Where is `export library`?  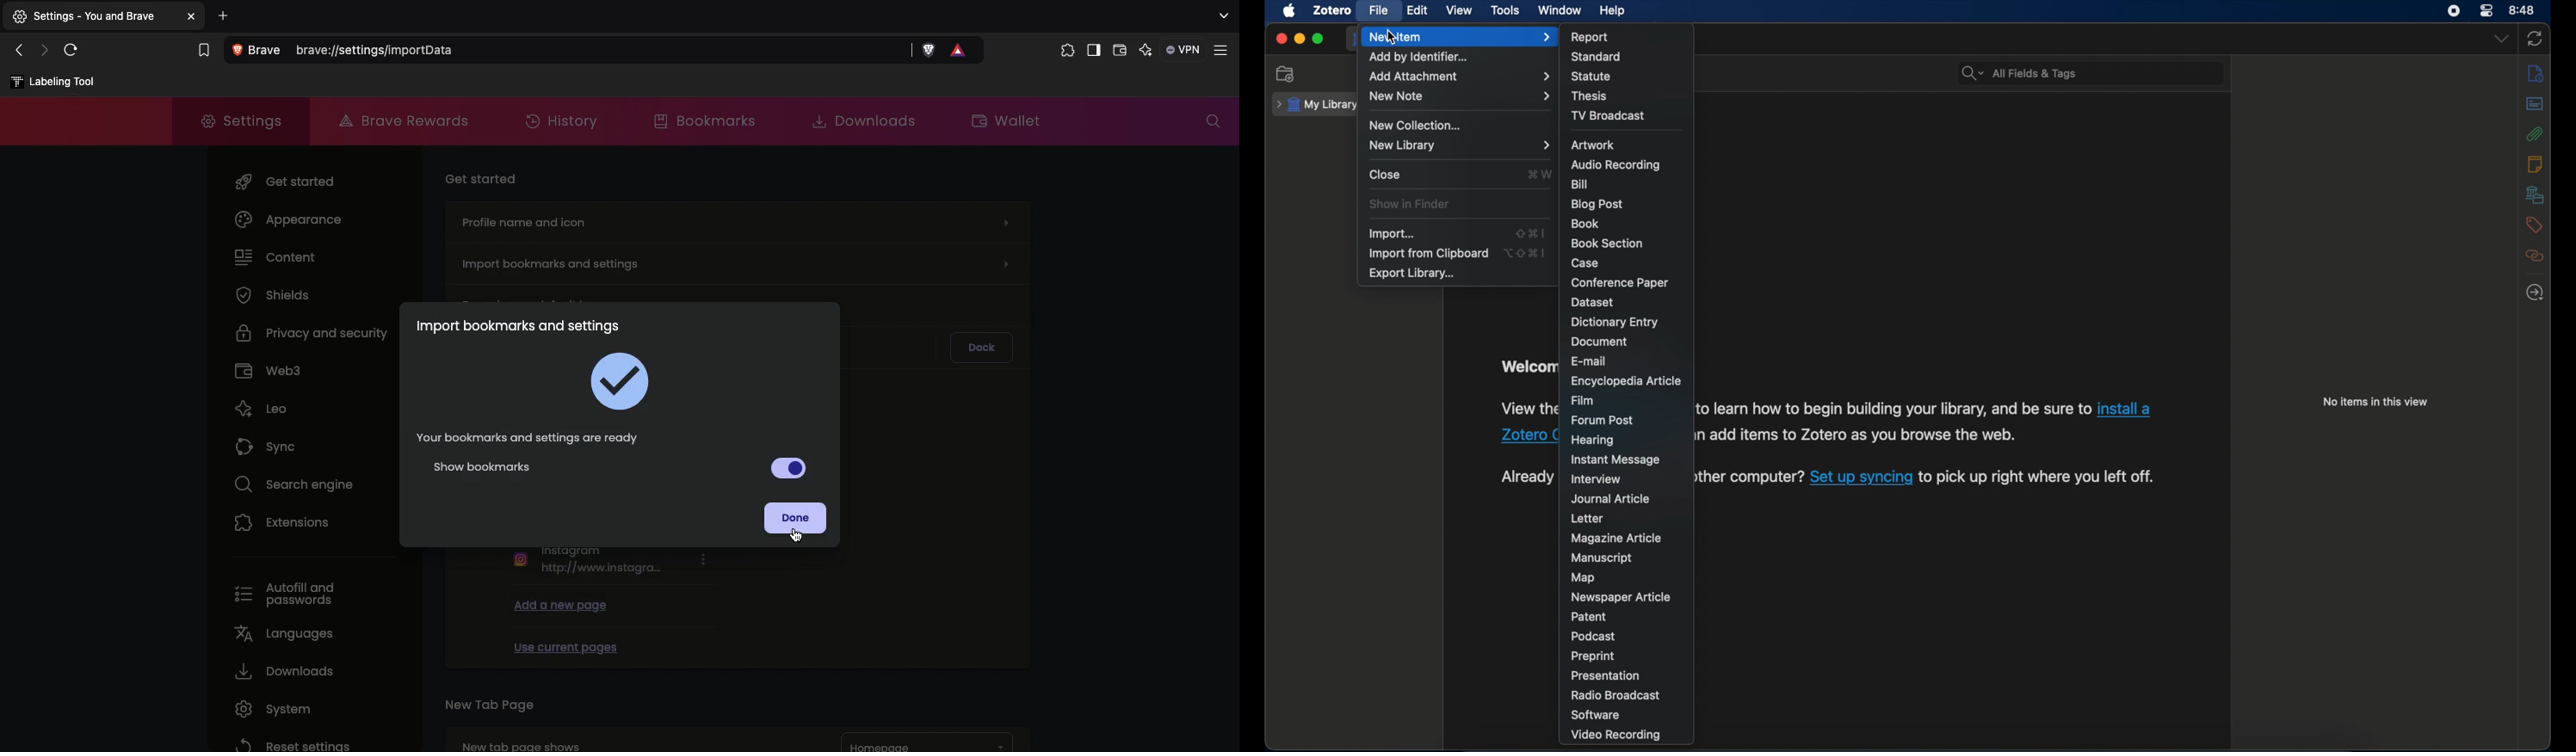 export library is located at coordinates (1411, 274).